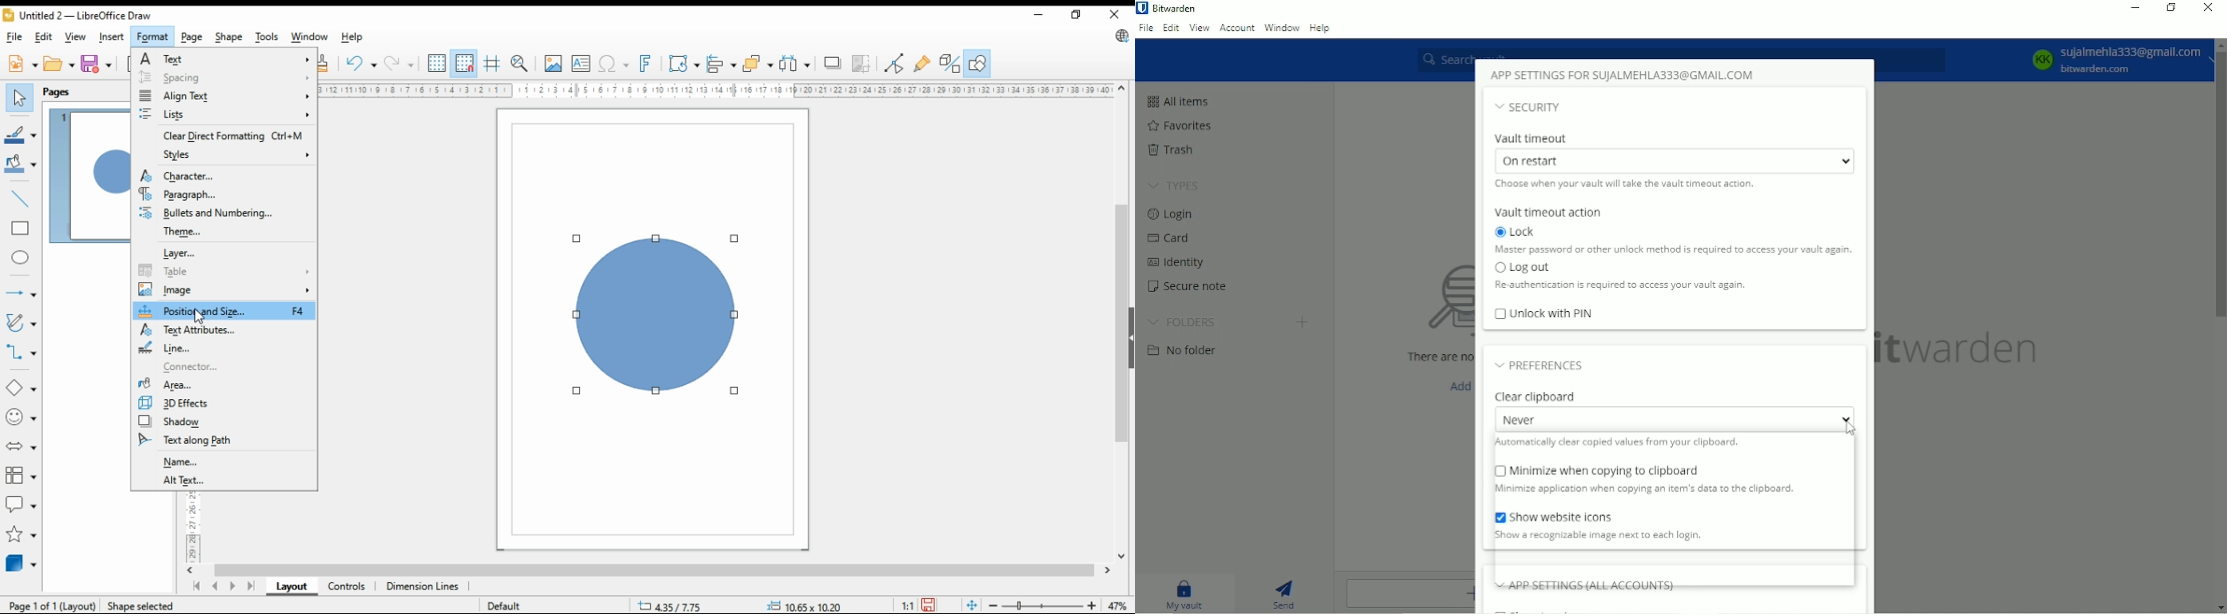 Image resolution: width=2240 pixels, height=616 pixels. What do you see at coordinates (189, 403) in the screenshot?
I see `3D effects` at bounding box center [189, 403].